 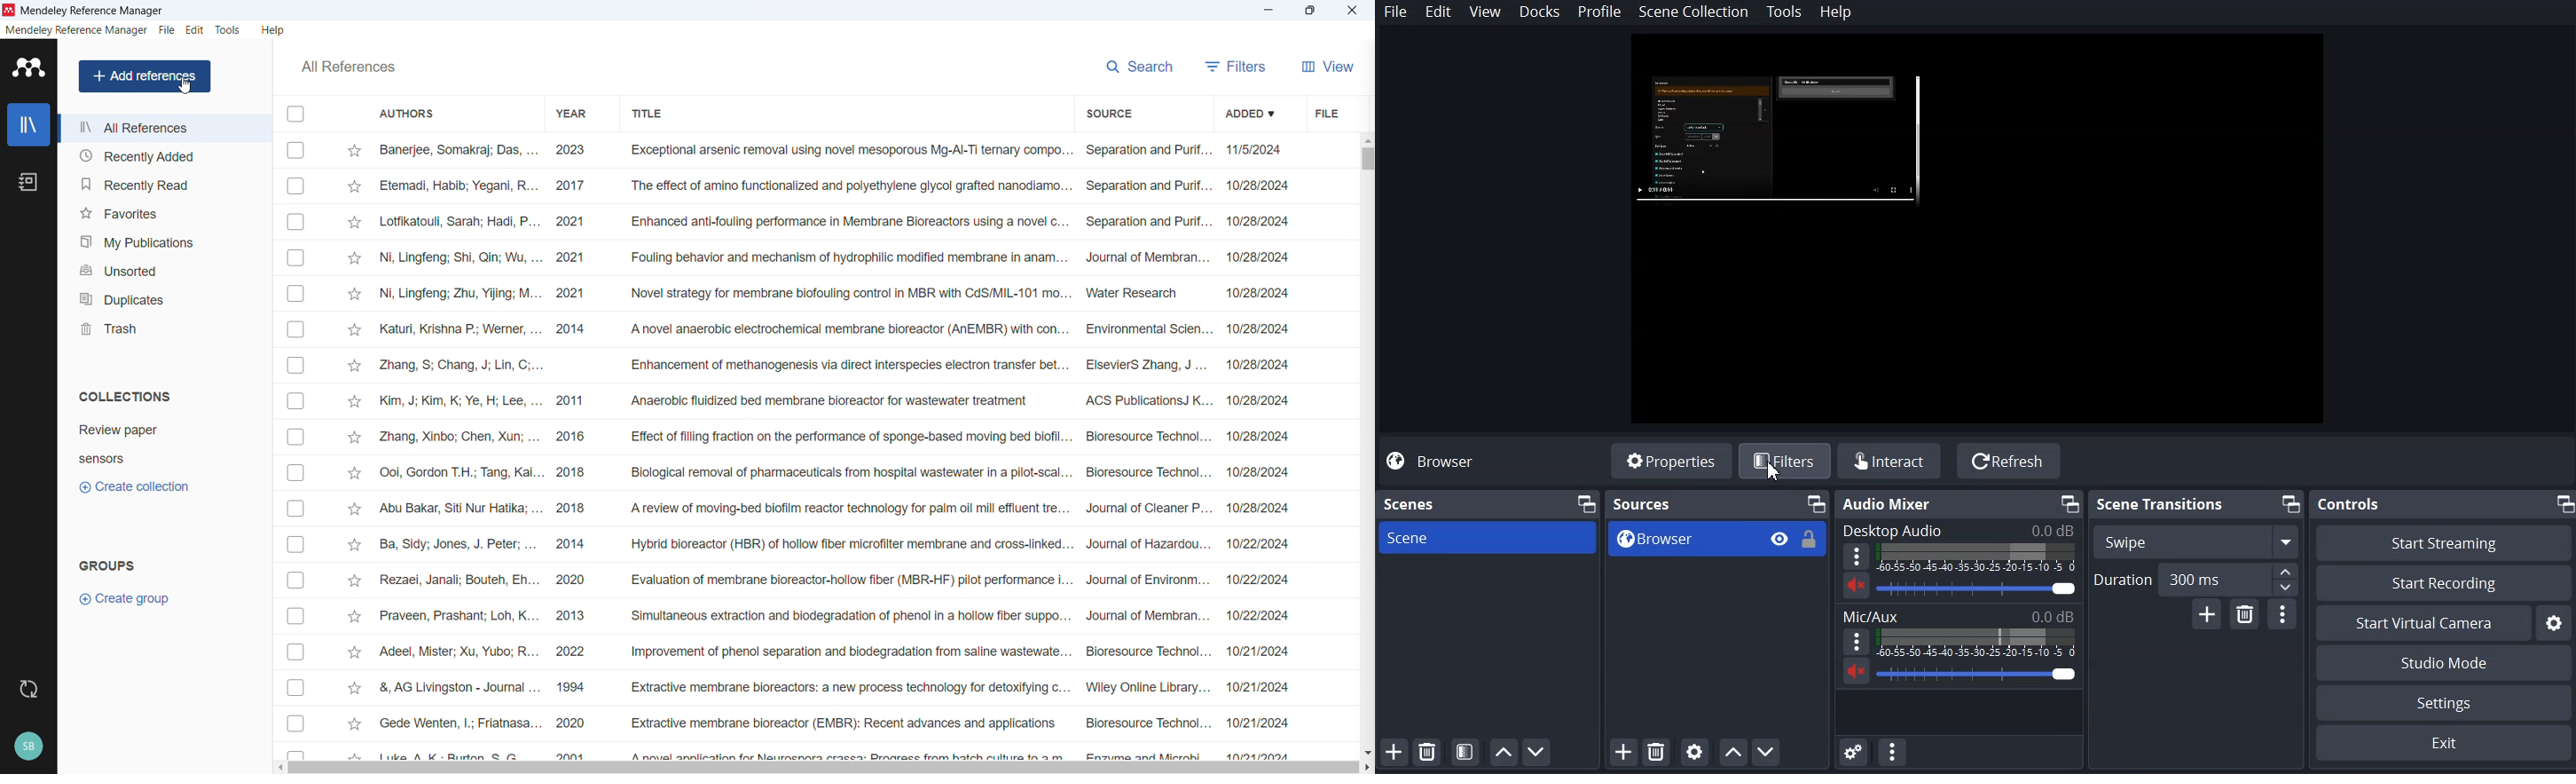 I want to click on Unlock, so click(x=1810, y=539).